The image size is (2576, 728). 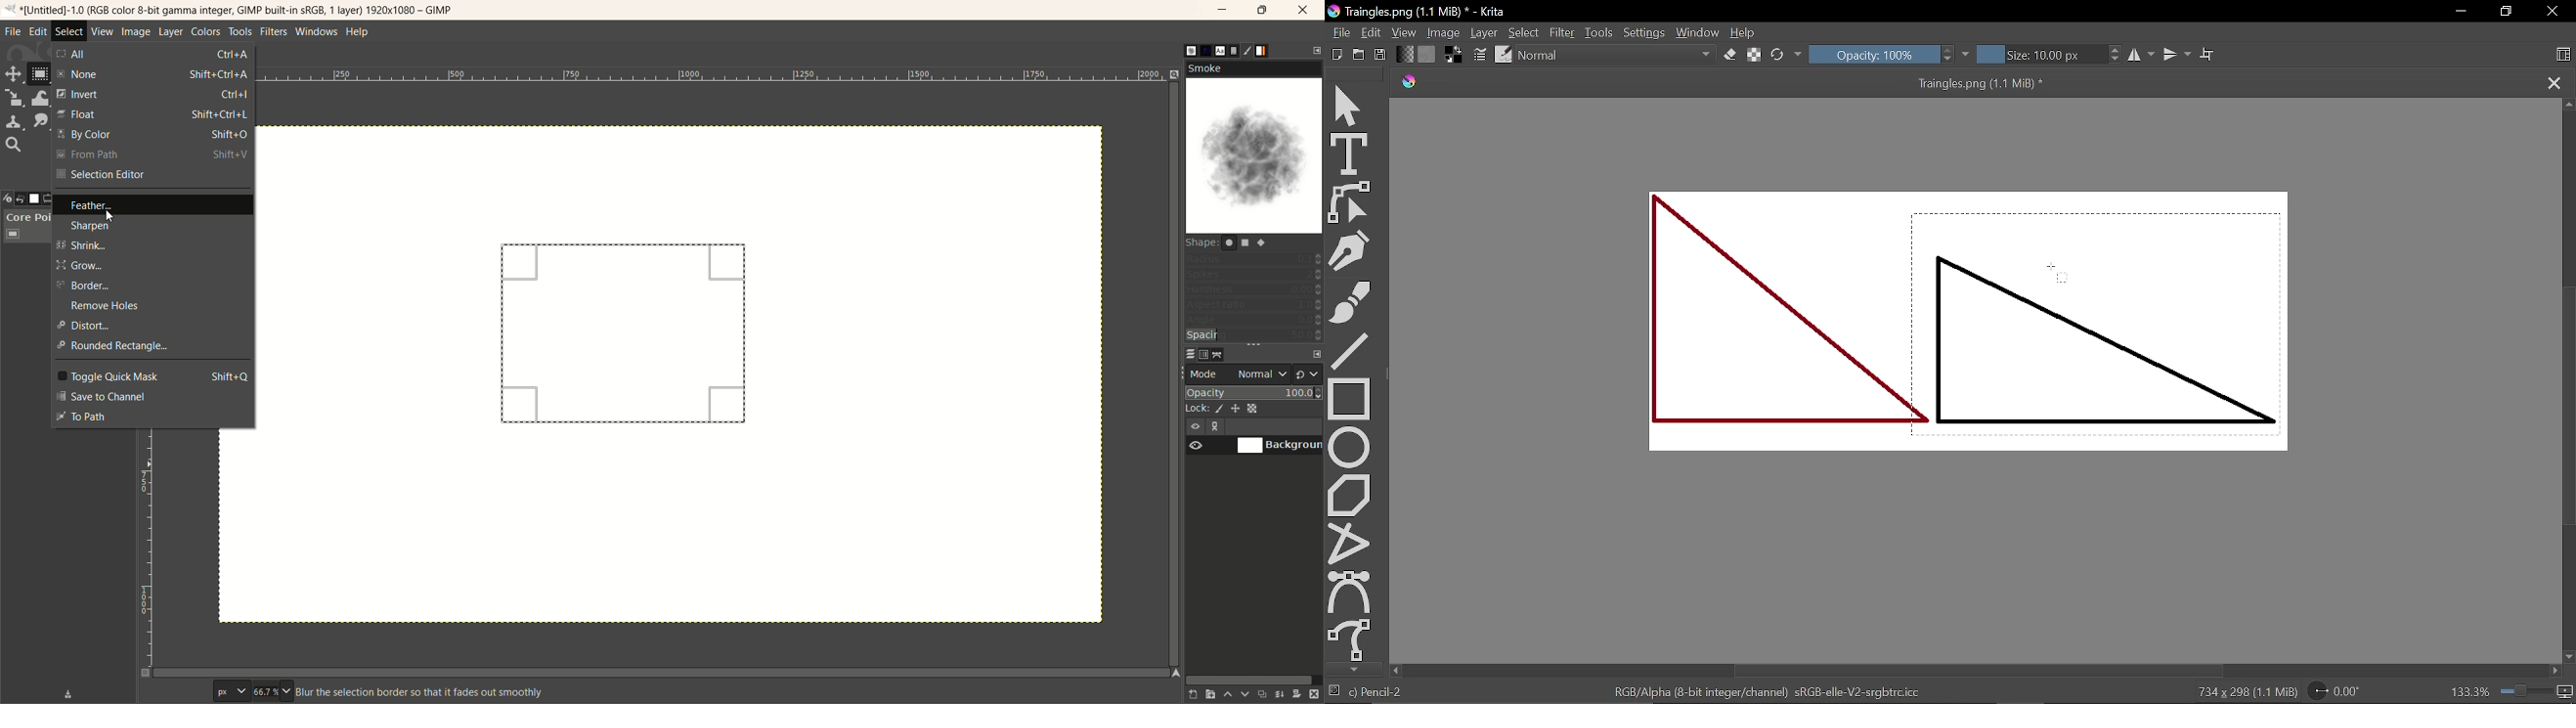 I want to click on distort, so click(x=150, y=326).